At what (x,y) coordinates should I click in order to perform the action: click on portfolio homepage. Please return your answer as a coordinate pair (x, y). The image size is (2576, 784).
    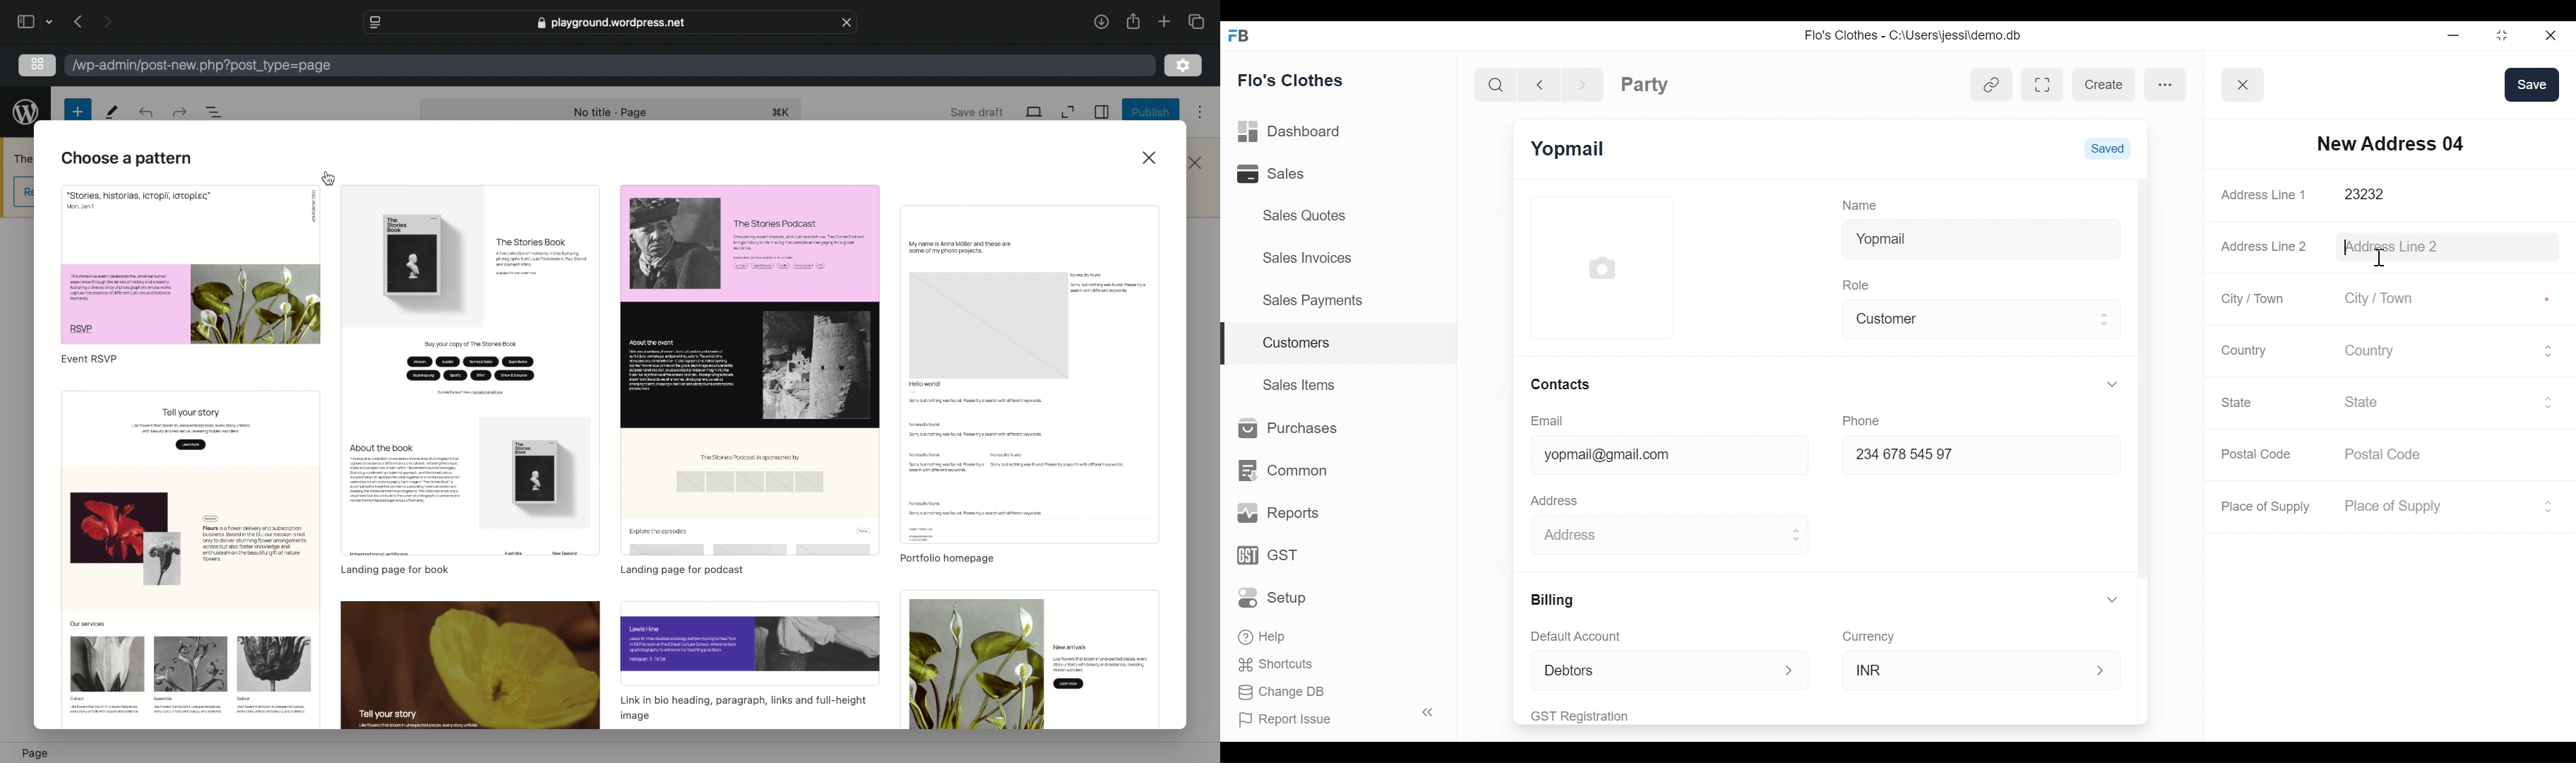
    Looking at the image, I should click on (948, 560).